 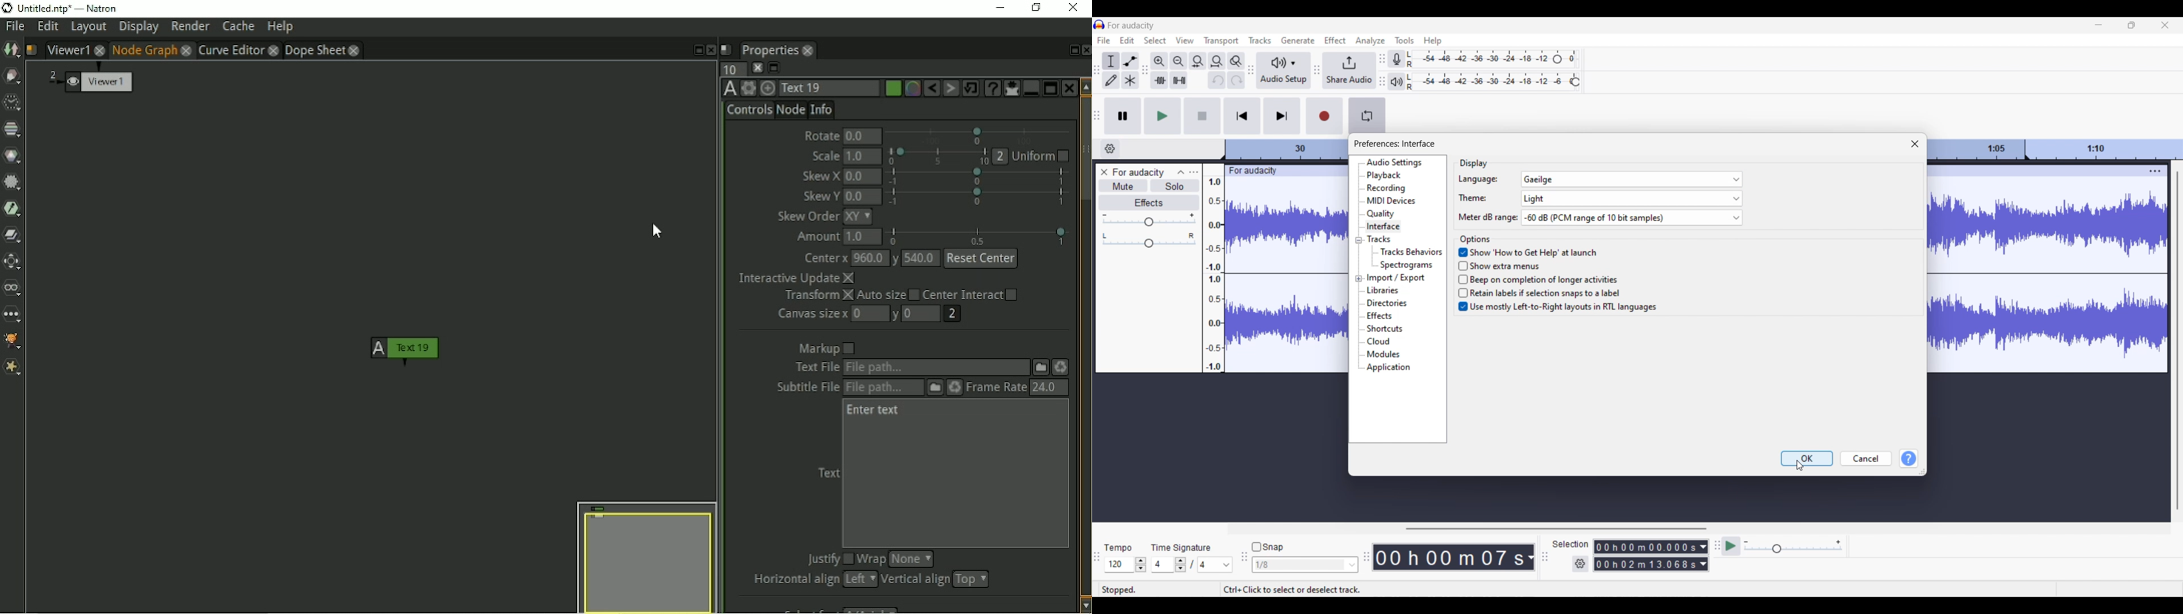 I want to click on Effects, so click(x=1379, y=316).